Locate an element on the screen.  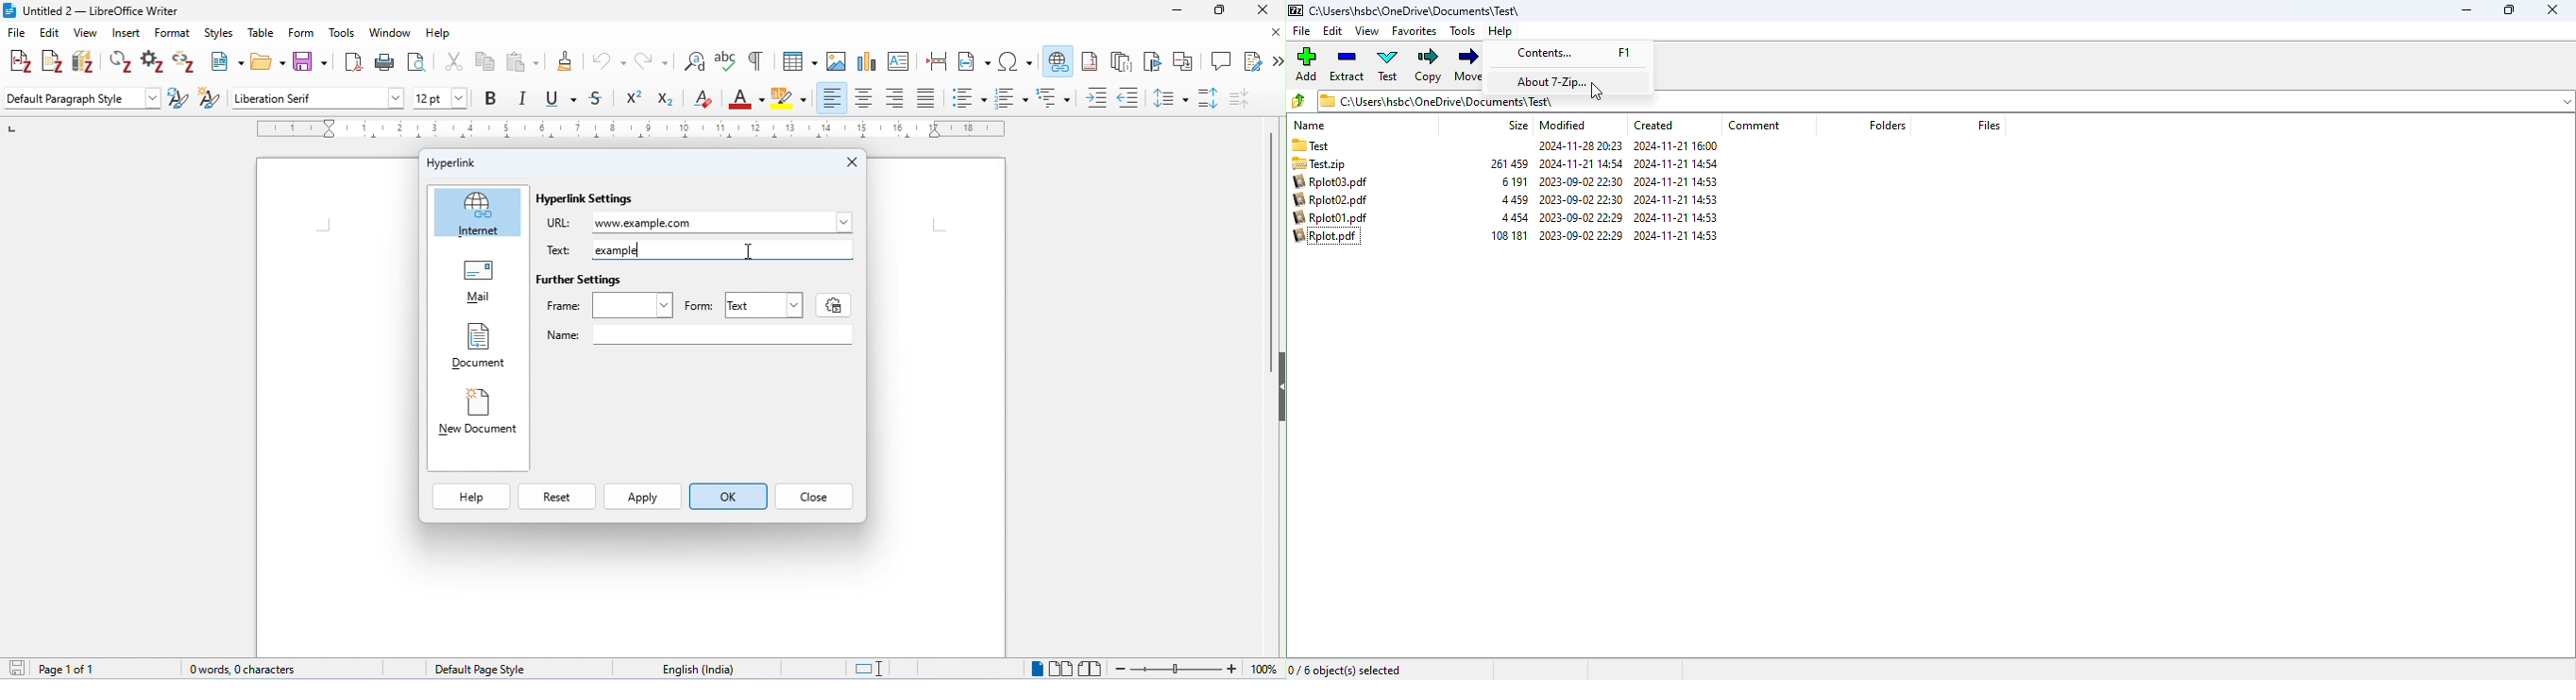
superscript is located at coordinates (635, 98).